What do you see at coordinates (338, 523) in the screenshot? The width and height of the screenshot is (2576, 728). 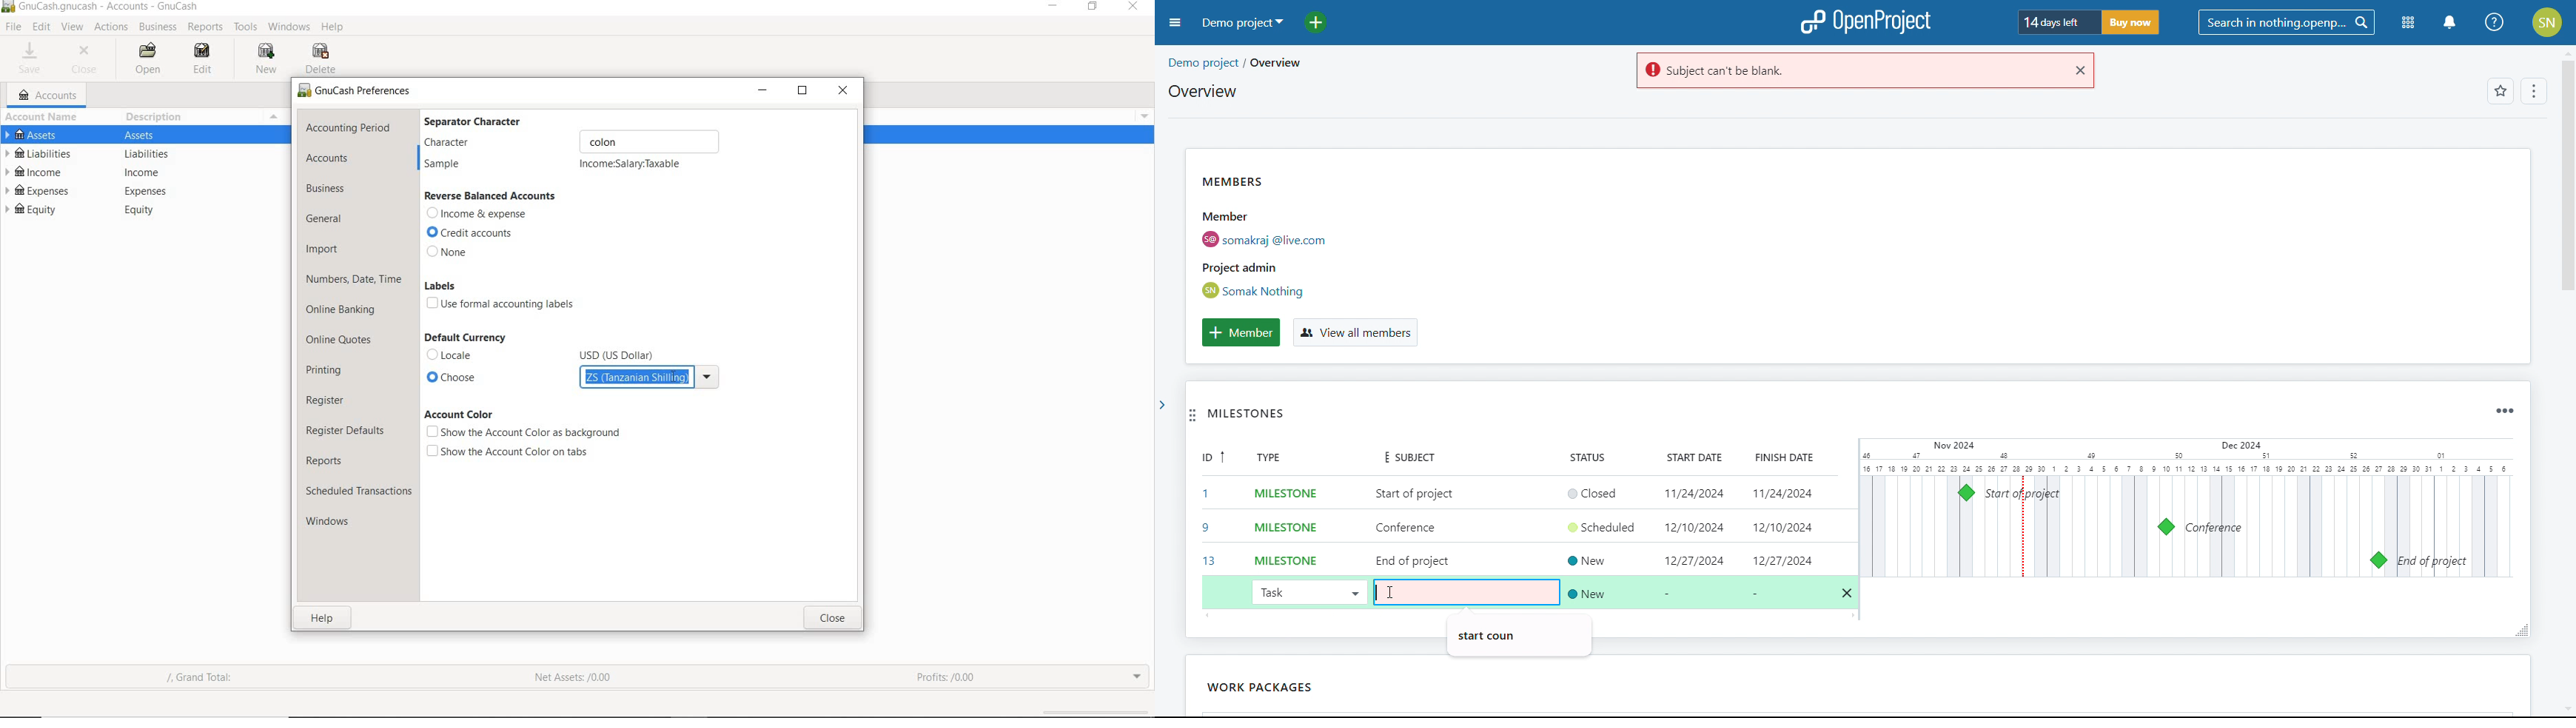 I see `windows` at bounding box center [338, 523].